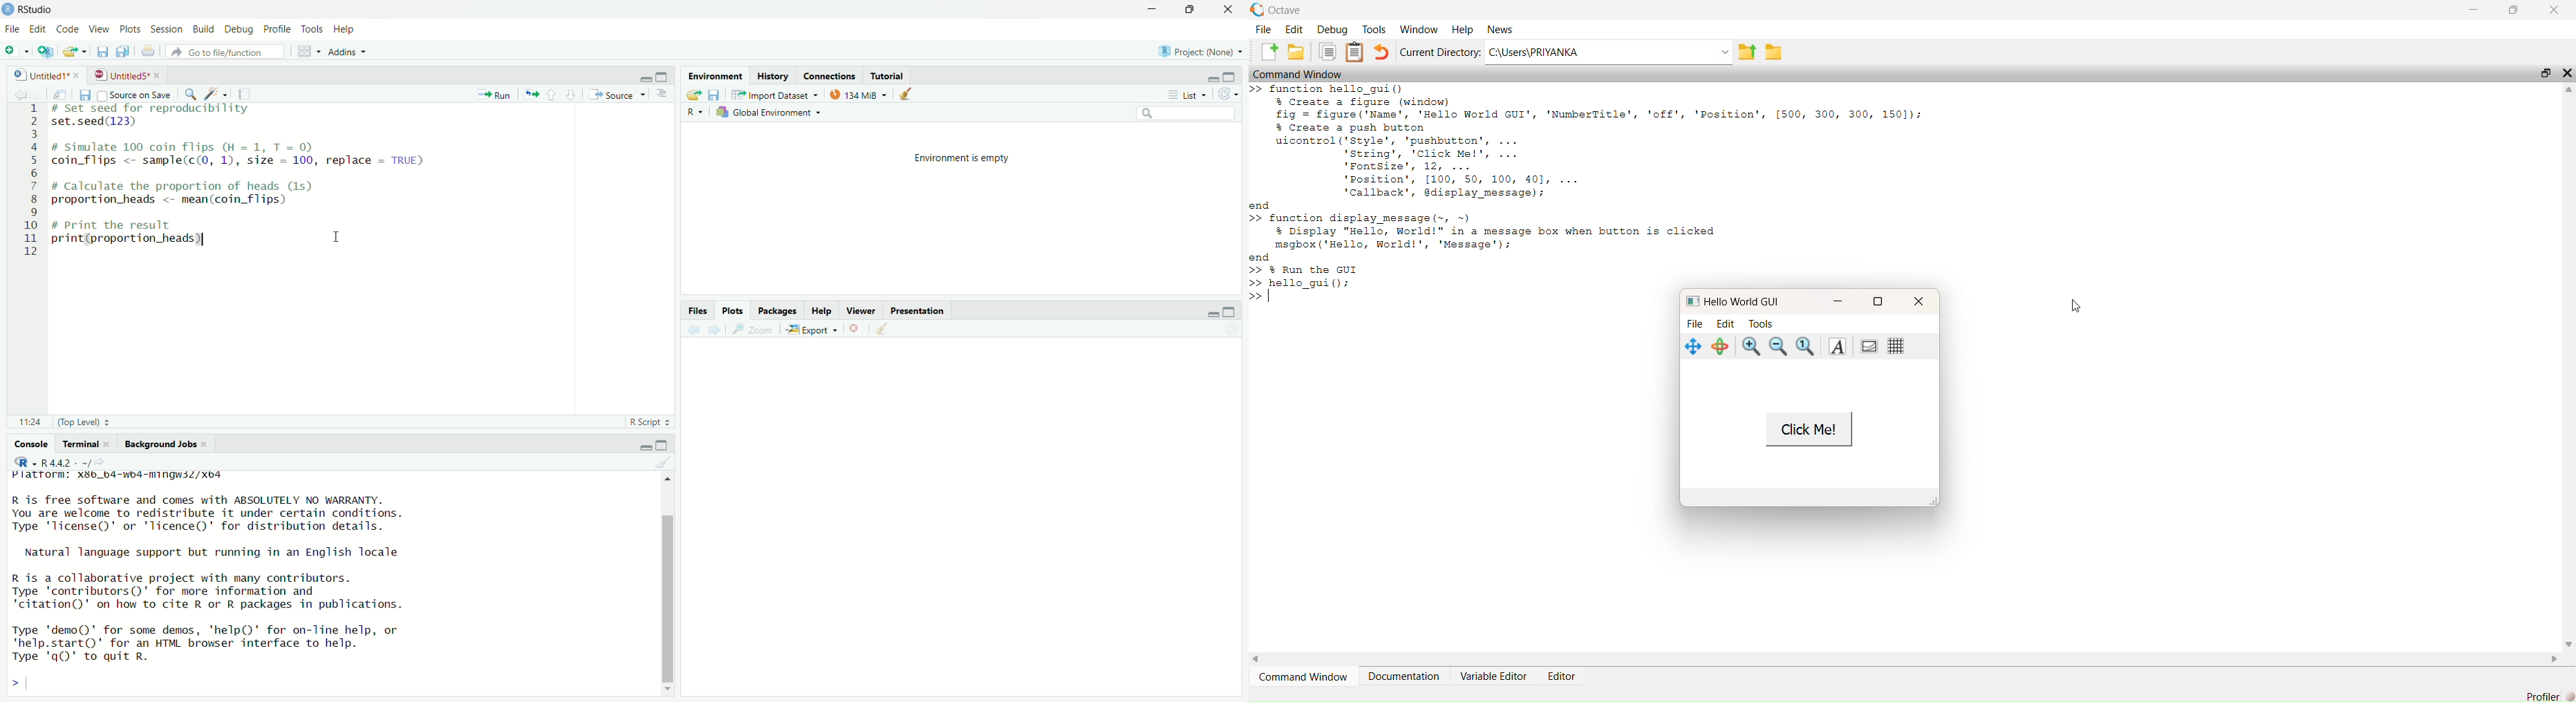 The image size is (2576, 728). Describe the element at coordinates (125, 52) in the screenshot. I see `save all open documents` at that location.